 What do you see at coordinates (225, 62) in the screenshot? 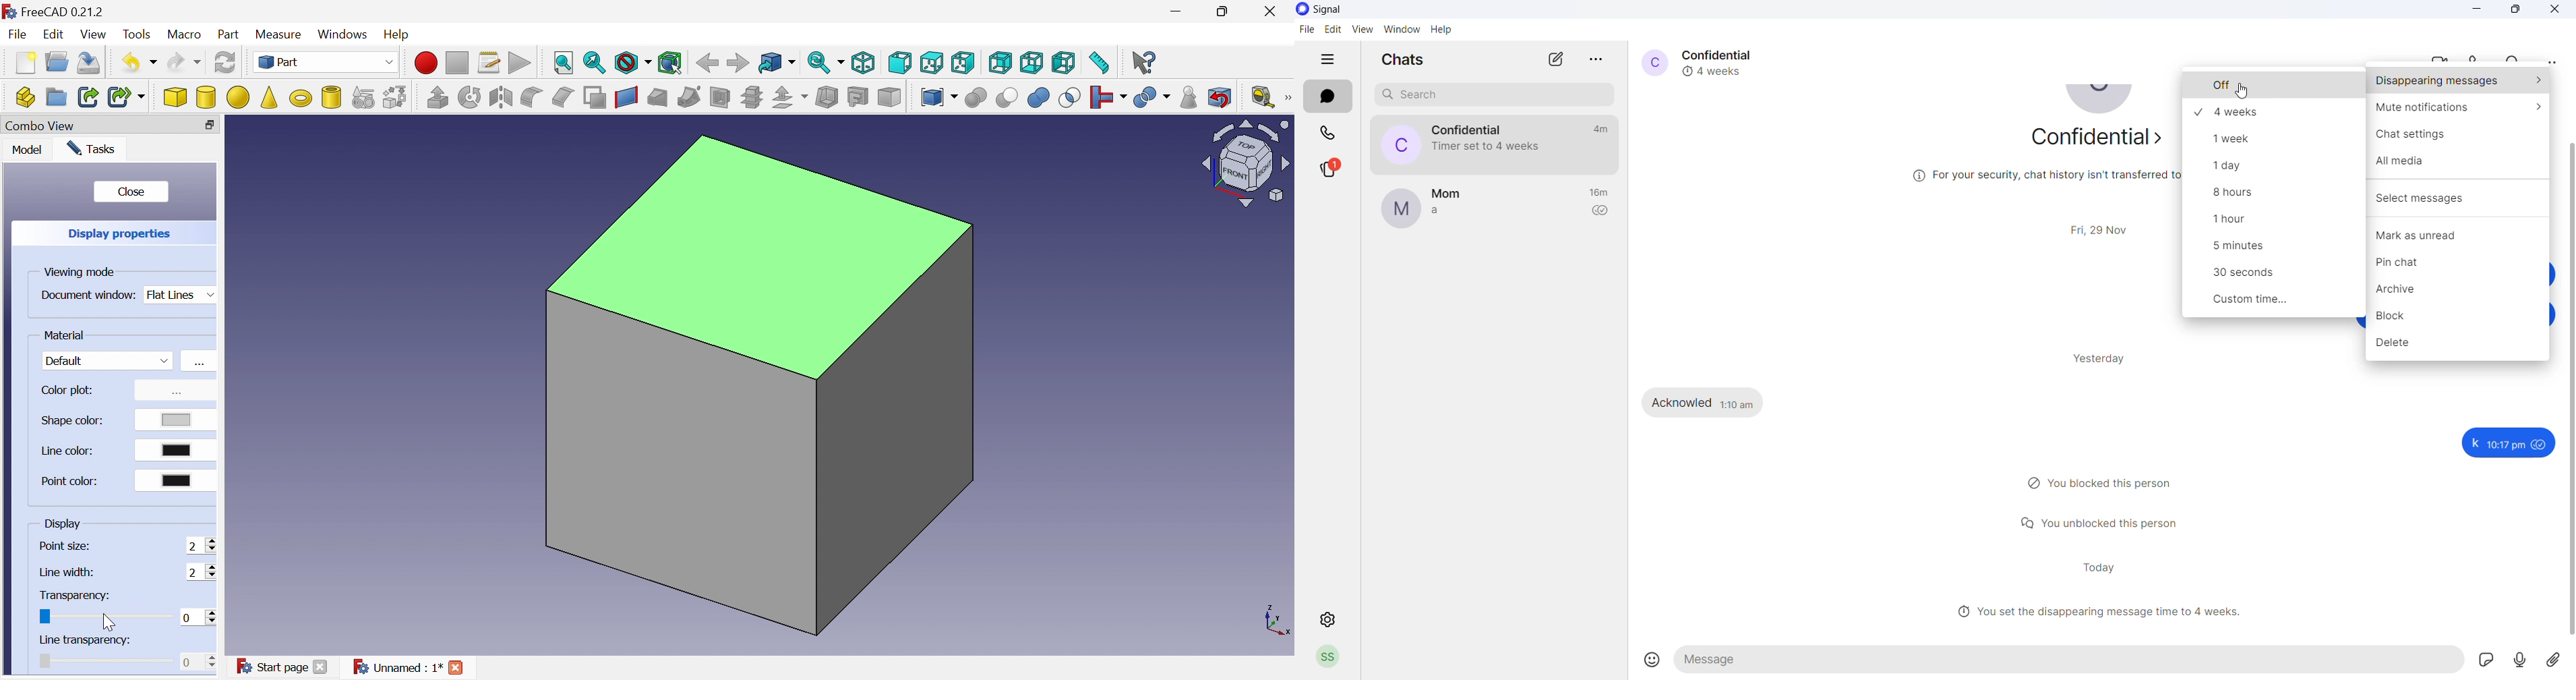
I see `Refresh` at bounding box center [225, 62].